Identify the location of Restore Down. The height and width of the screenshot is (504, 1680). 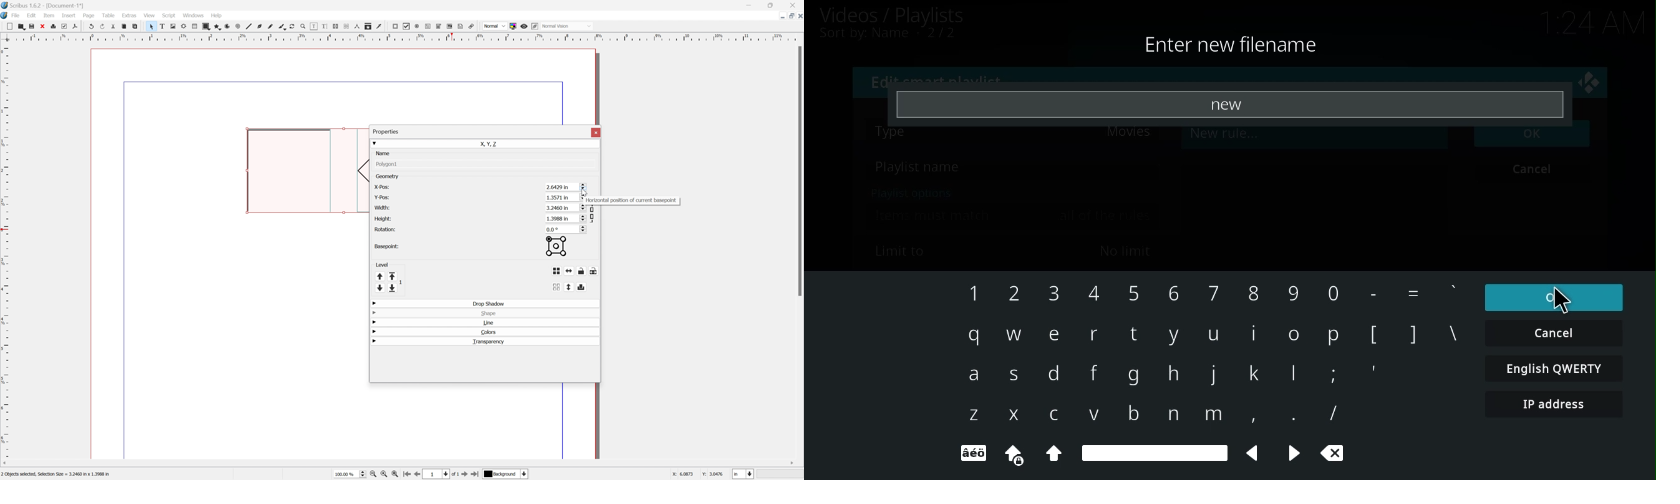
(772, 4).